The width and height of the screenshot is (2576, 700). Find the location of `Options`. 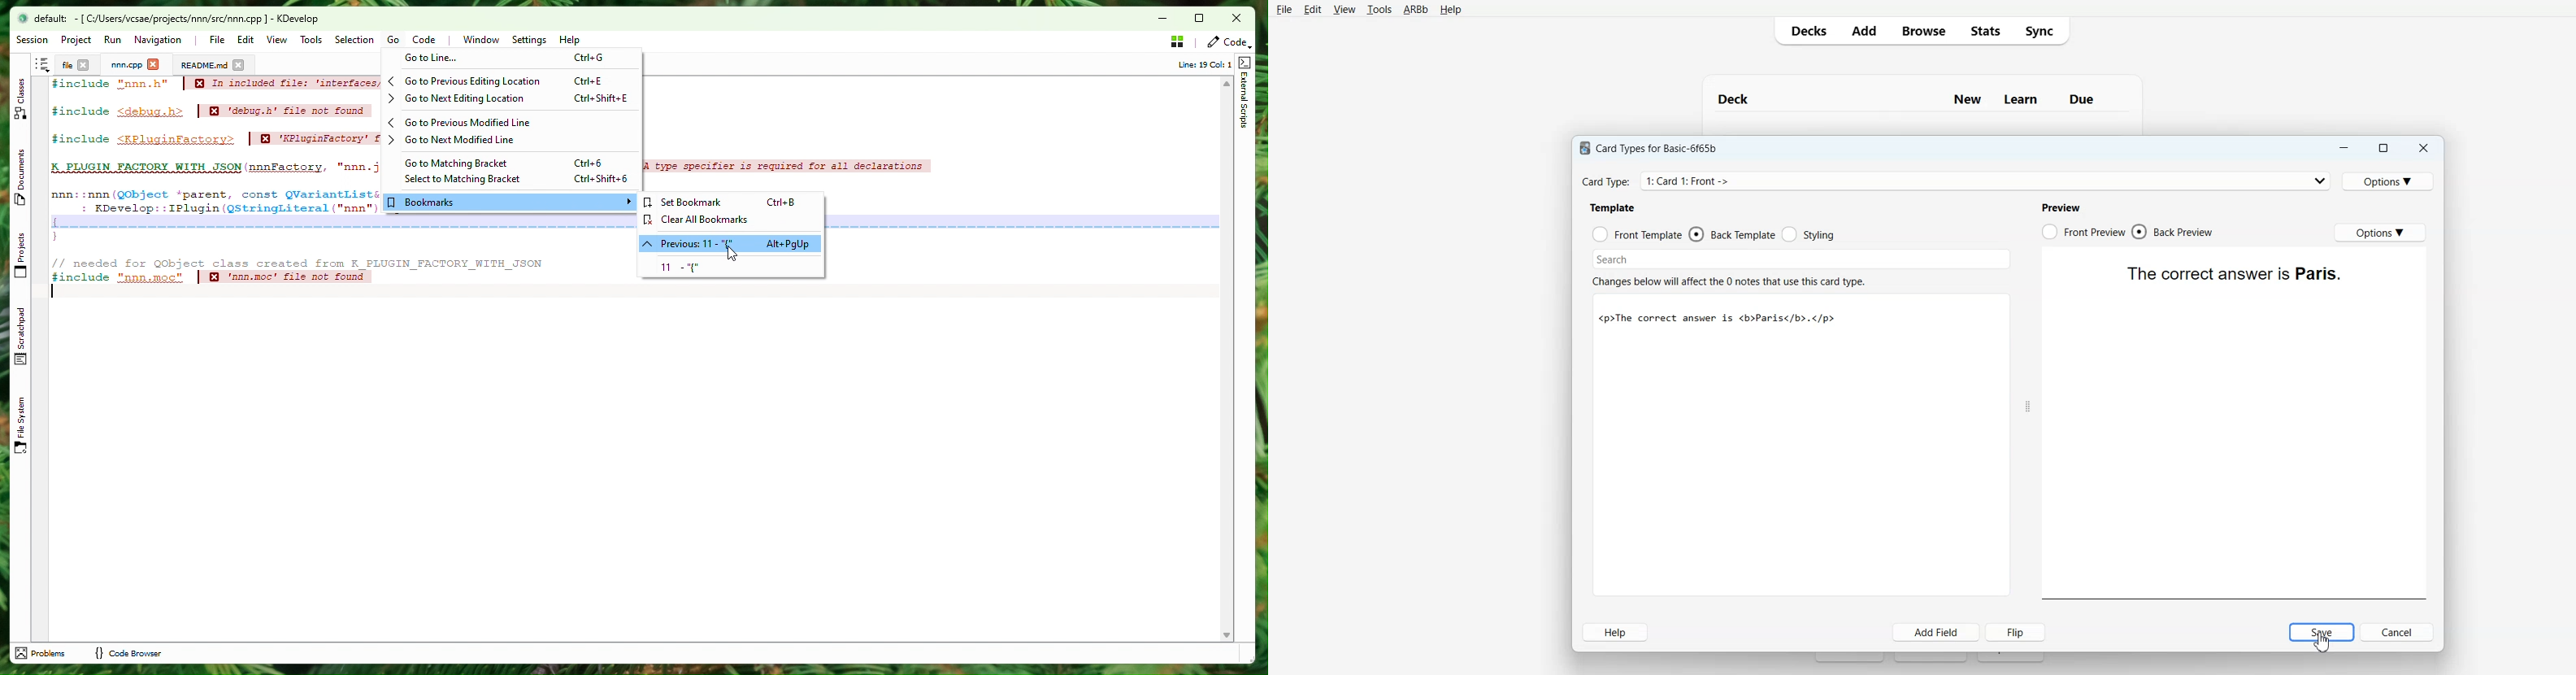

Options is located at coordinates (2391, 180).